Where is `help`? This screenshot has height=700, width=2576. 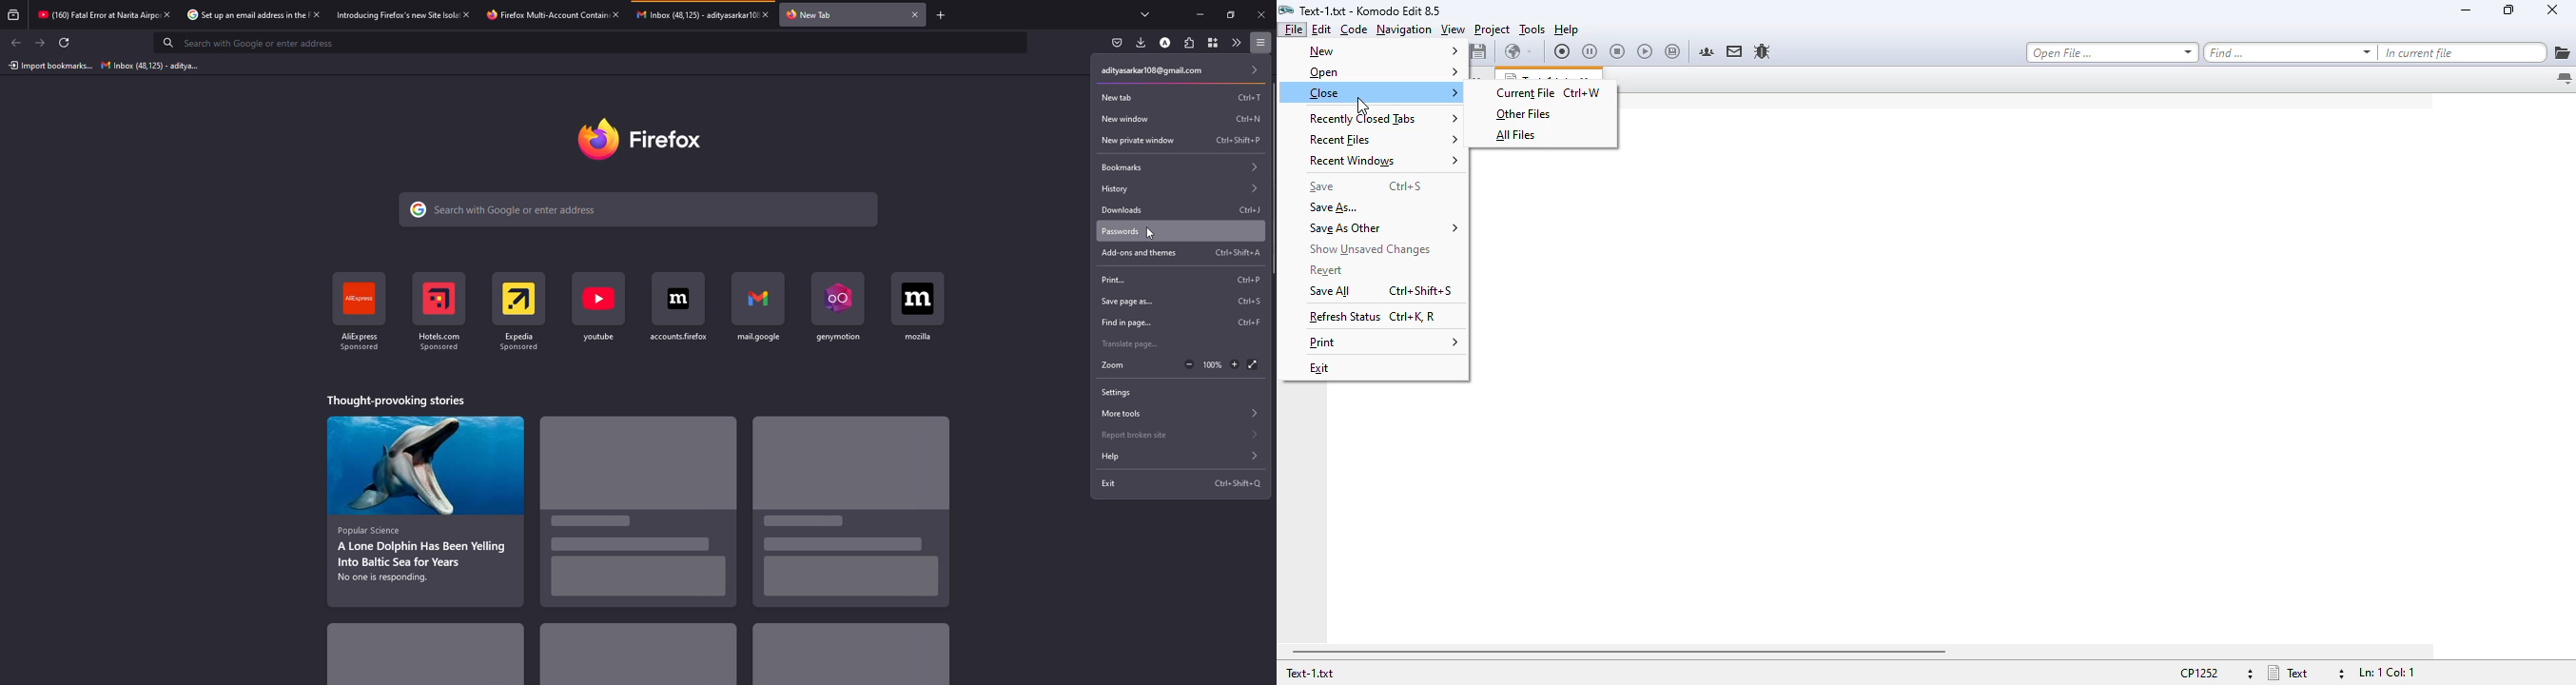
help is located at coordinates (1567, 29).